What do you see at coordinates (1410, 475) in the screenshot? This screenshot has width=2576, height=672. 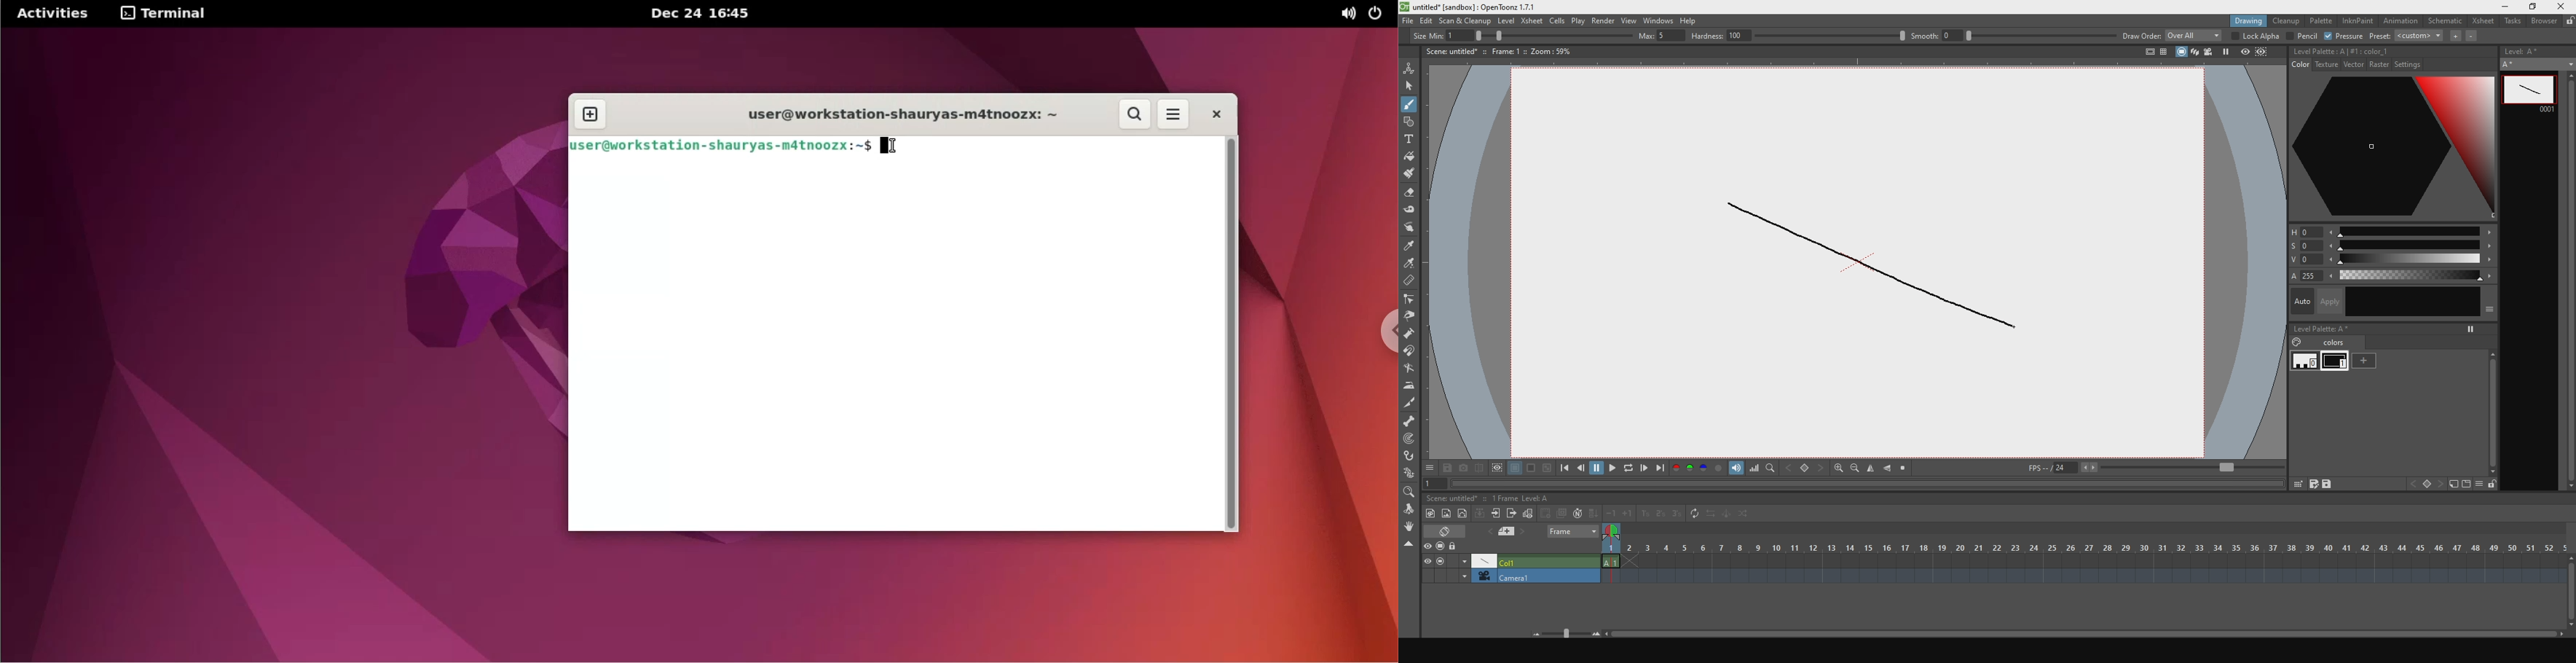 I see `plastic` at bounding box center [1410, 475].